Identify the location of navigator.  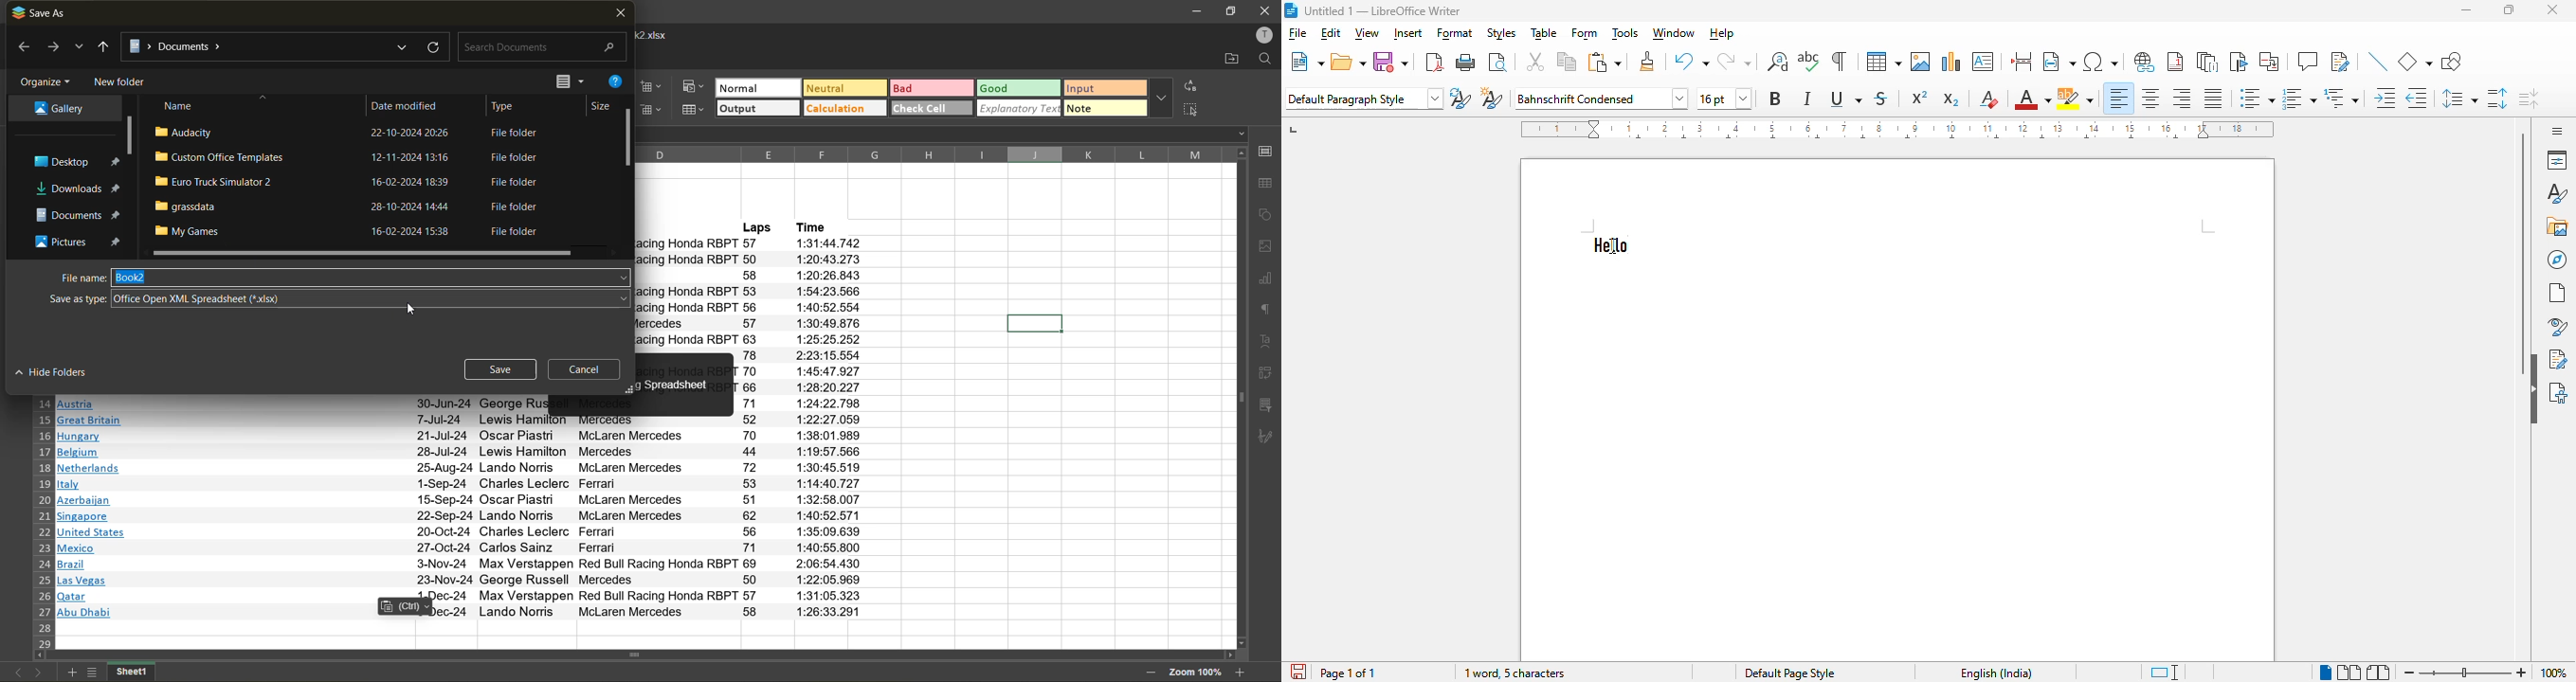
(2558, 260).